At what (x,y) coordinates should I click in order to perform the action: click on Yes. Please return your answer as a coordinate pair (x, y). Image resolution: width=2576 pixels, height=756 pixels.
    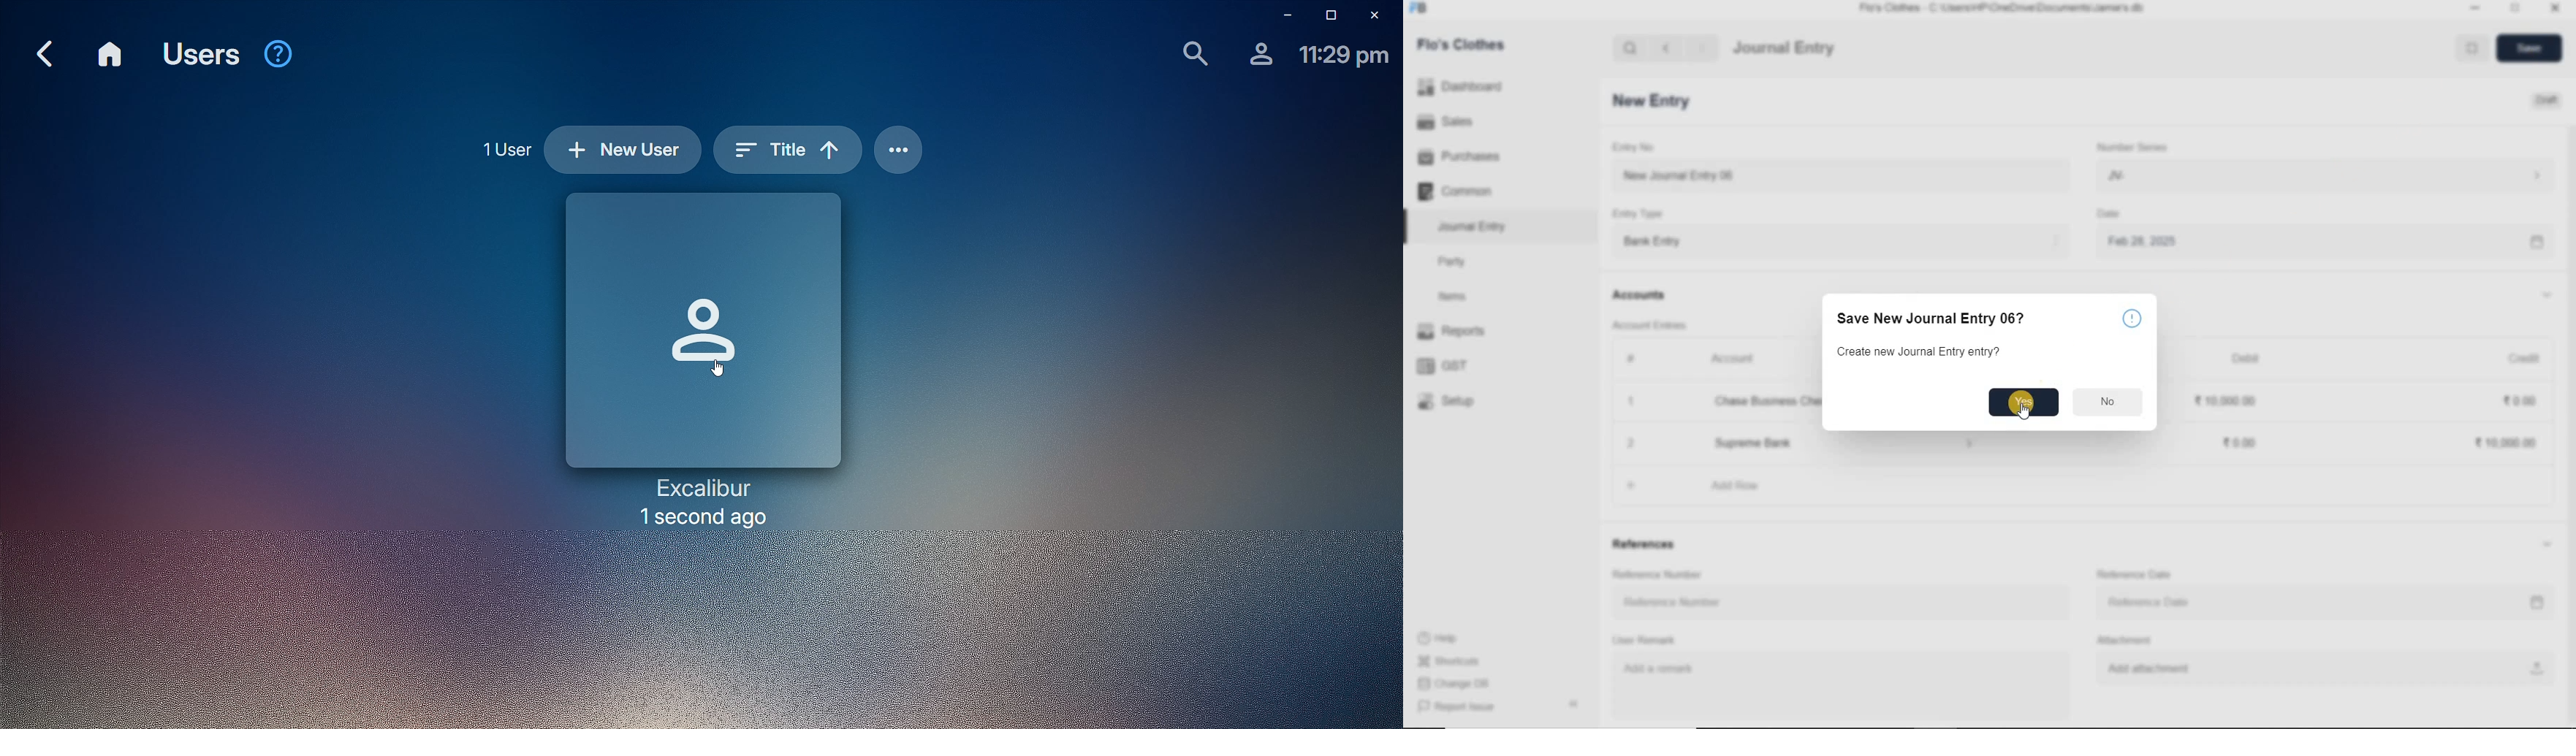
    Looking at the image, I should click on (2023, 402).